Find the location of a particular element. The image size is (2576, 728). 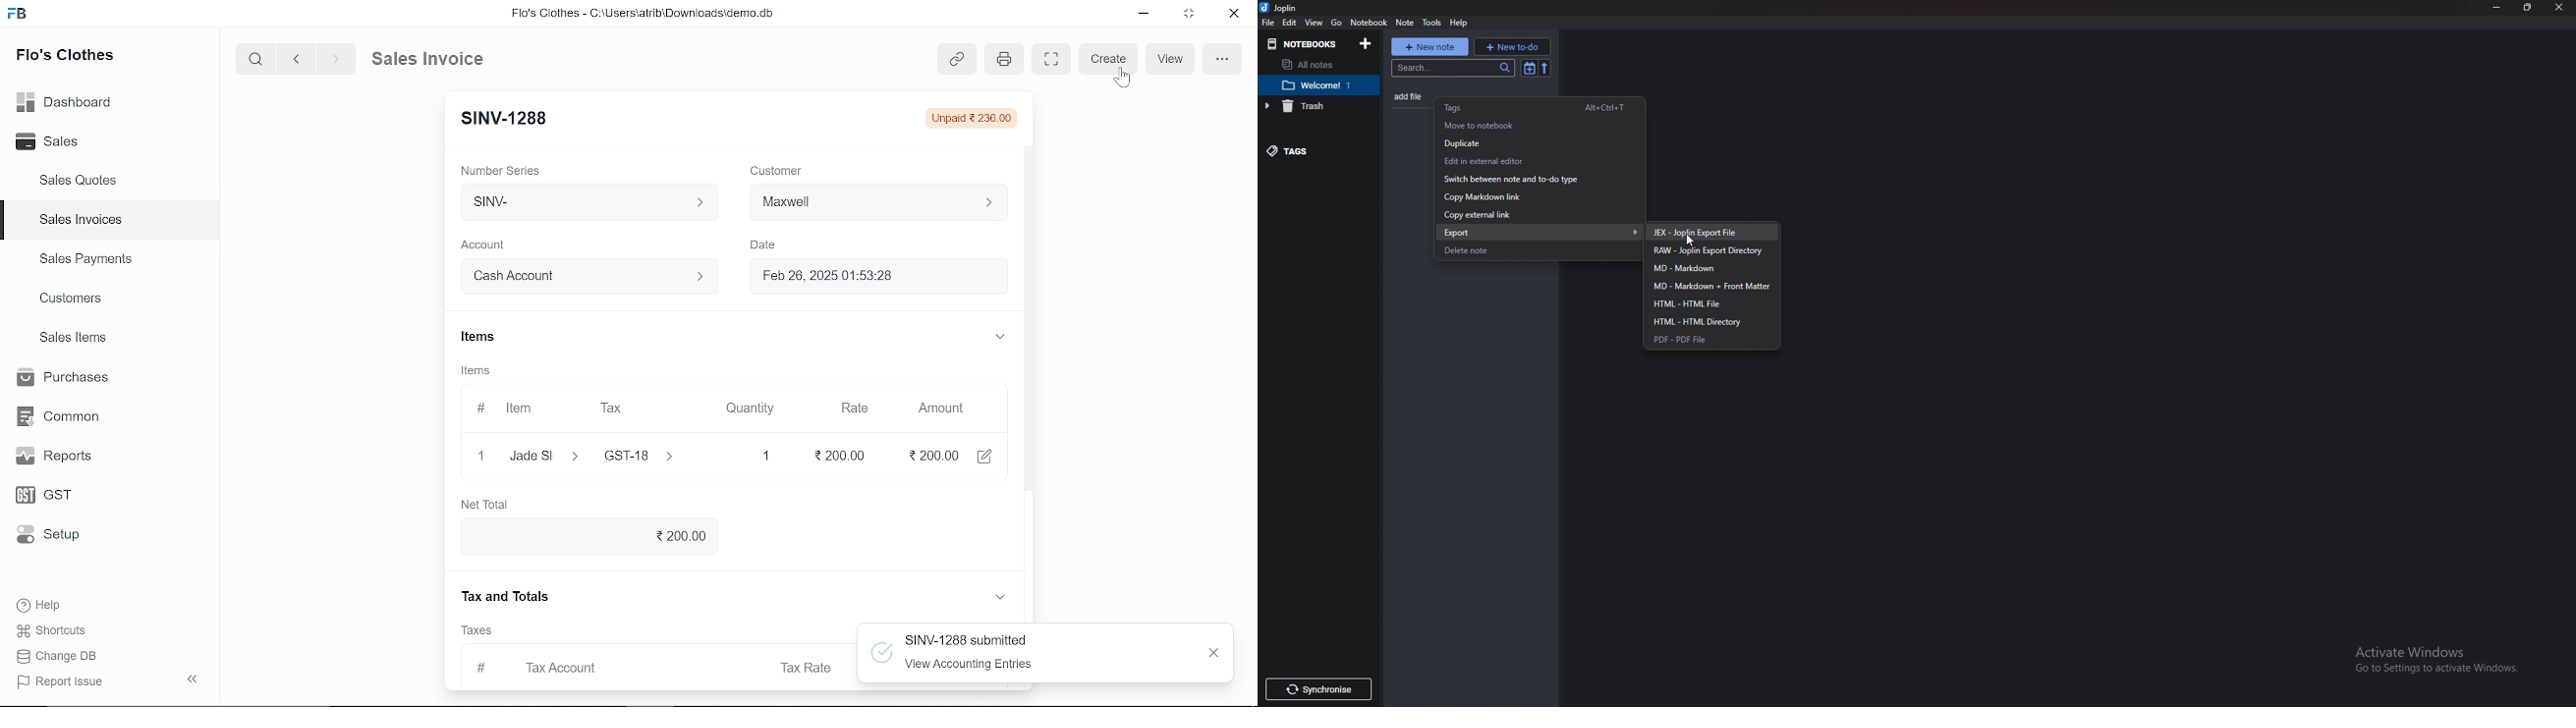

Item is located at coordinates (508, 409).